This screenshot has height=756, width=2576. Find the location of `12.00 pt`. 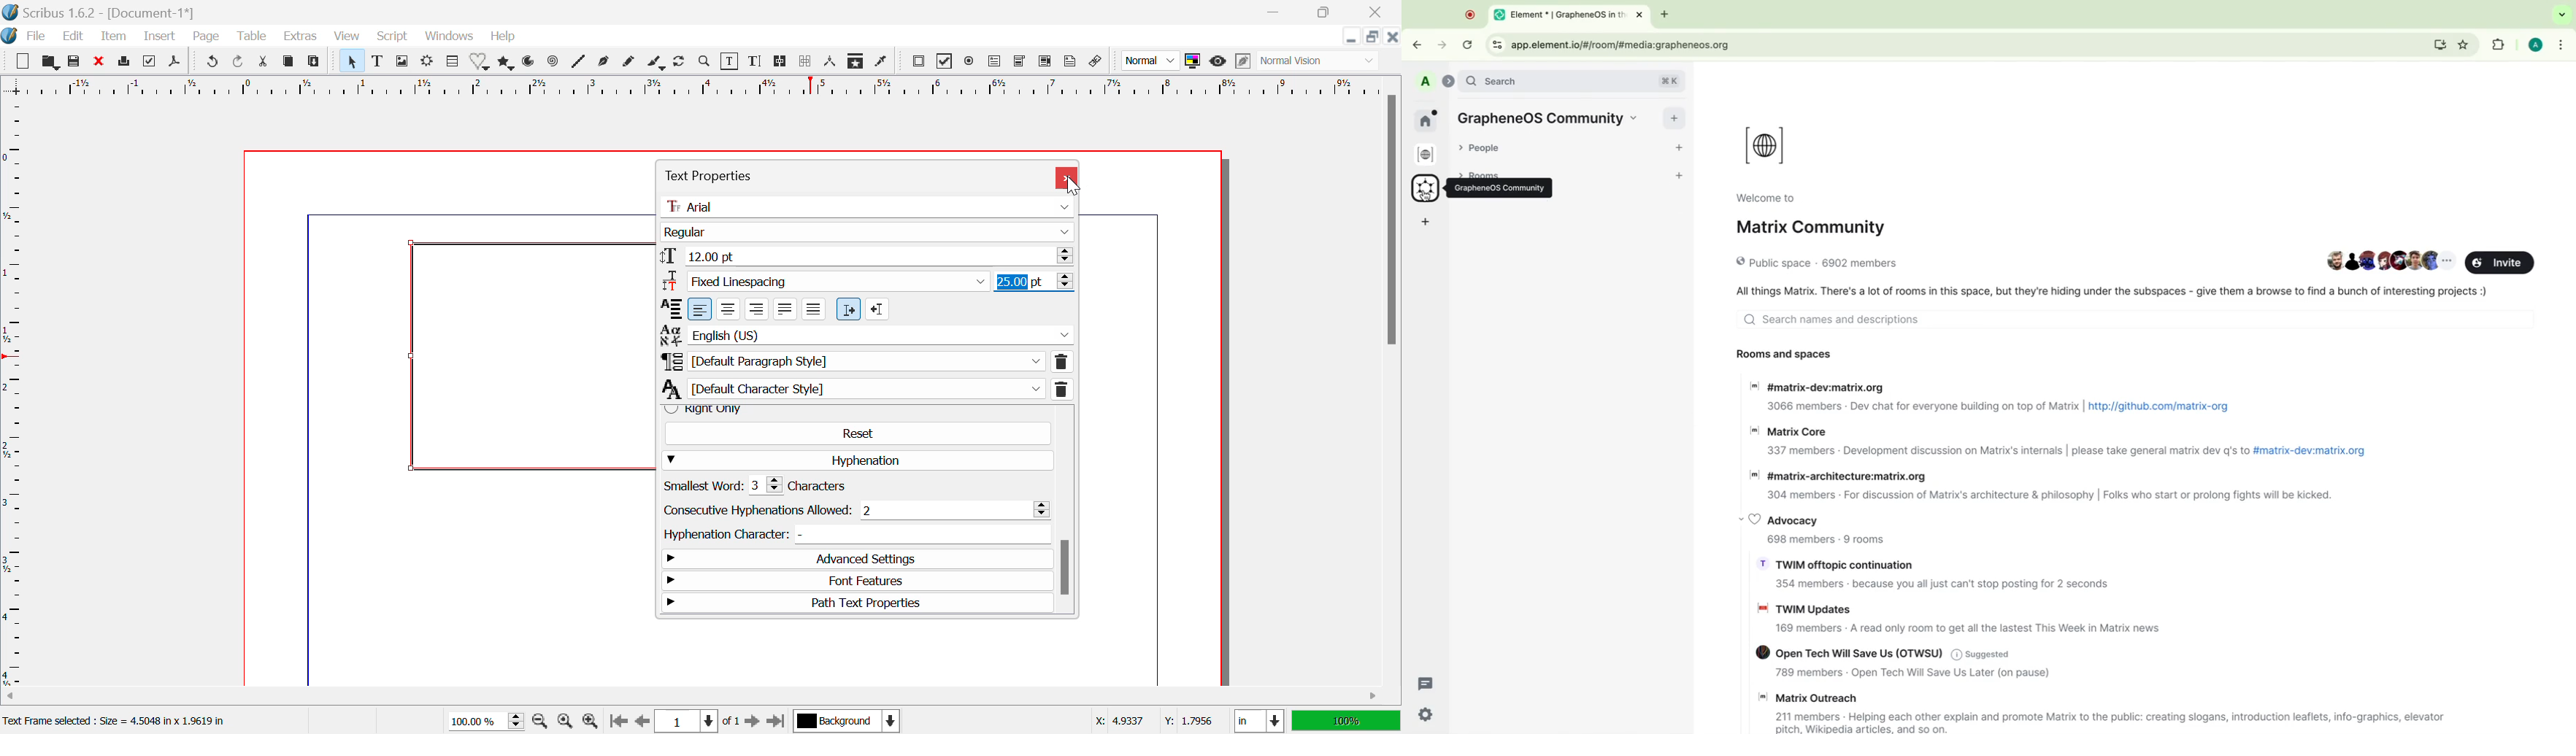

12.00 pt is located at coordinates (868, 256).